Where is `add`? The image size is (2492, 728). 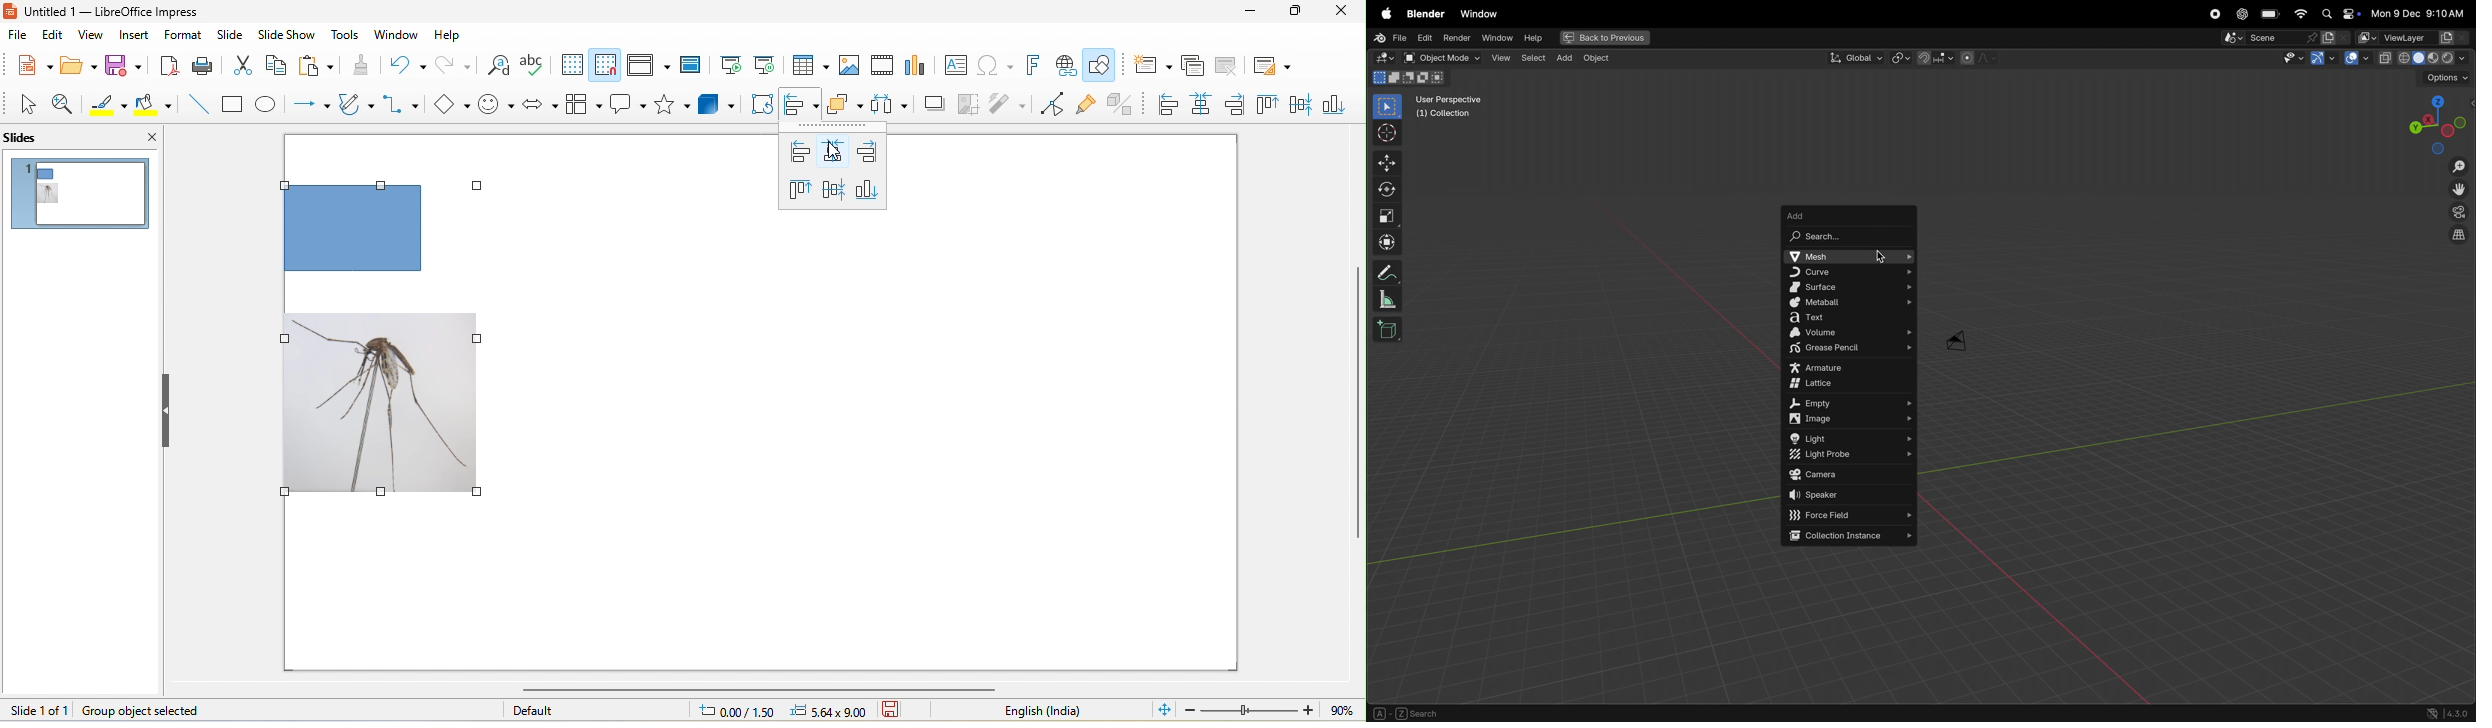 add is located at coordinates (1849, 213).